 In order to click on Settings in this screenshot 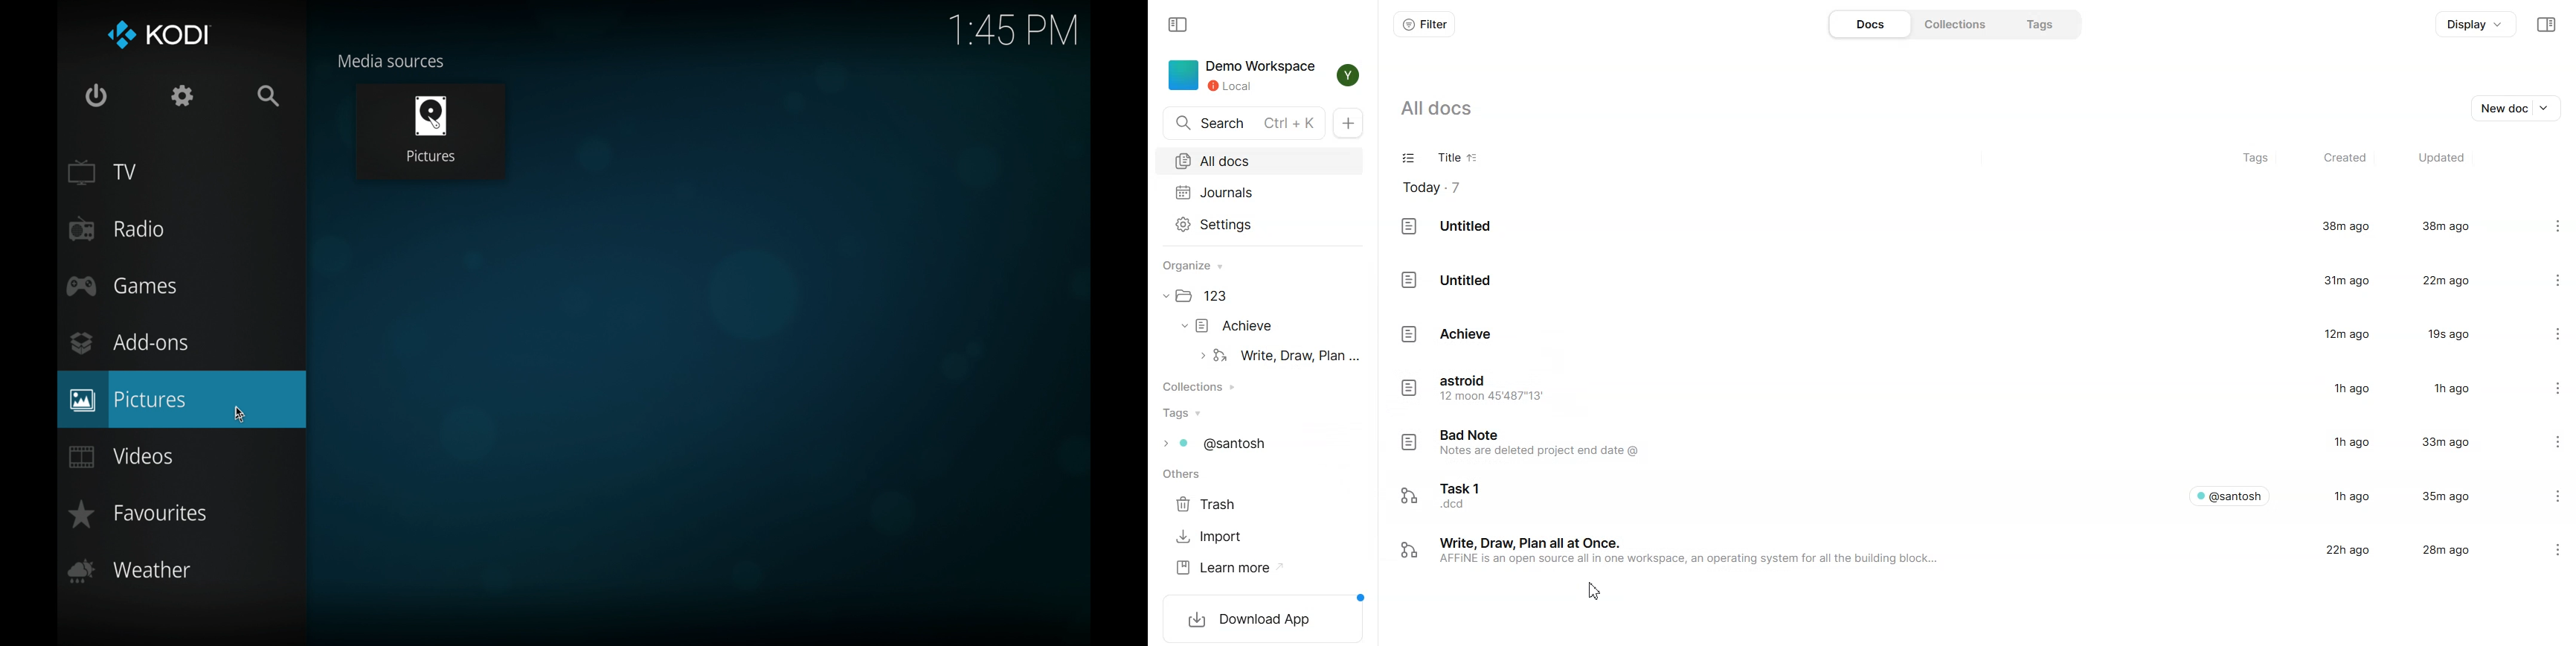, I will do `click(2546, 494)`.